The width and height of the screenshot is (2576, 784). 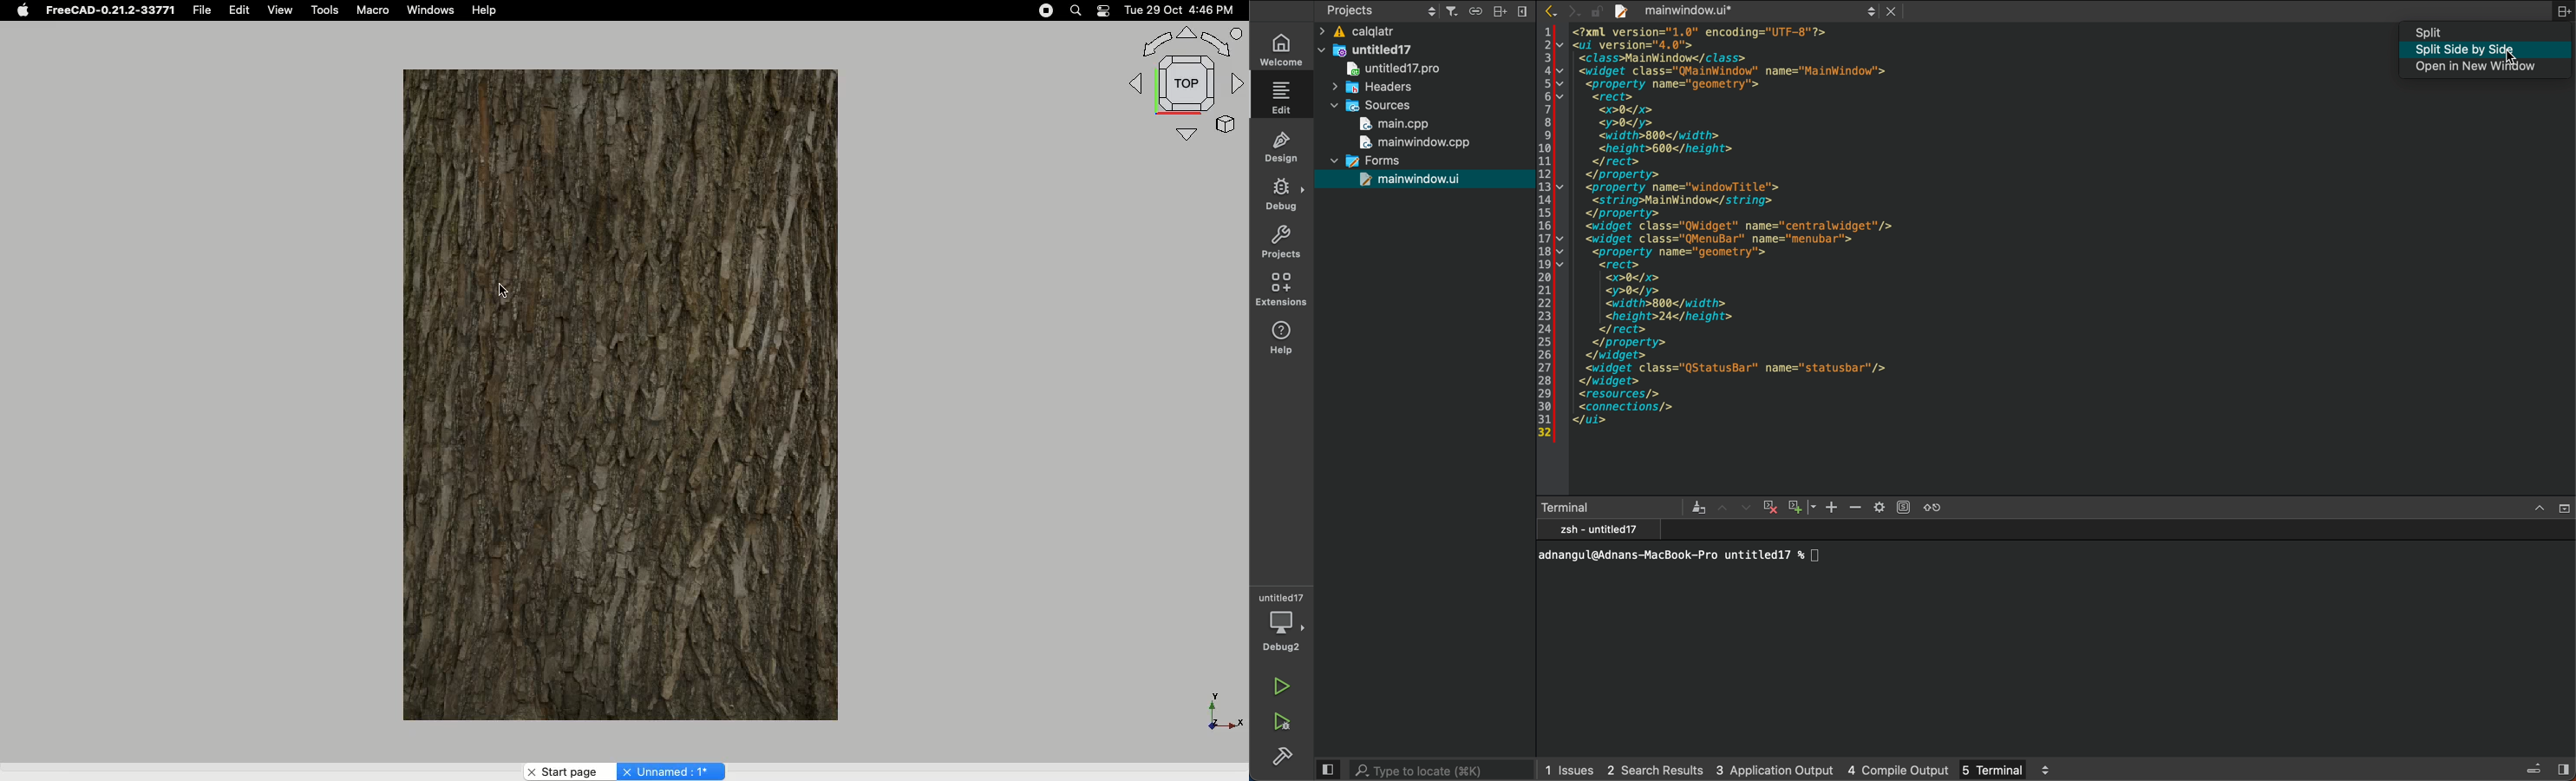 What do you see at coordinates (1281, 755) in the screenshot?
I see `build` at bounding box center [1281, 755].